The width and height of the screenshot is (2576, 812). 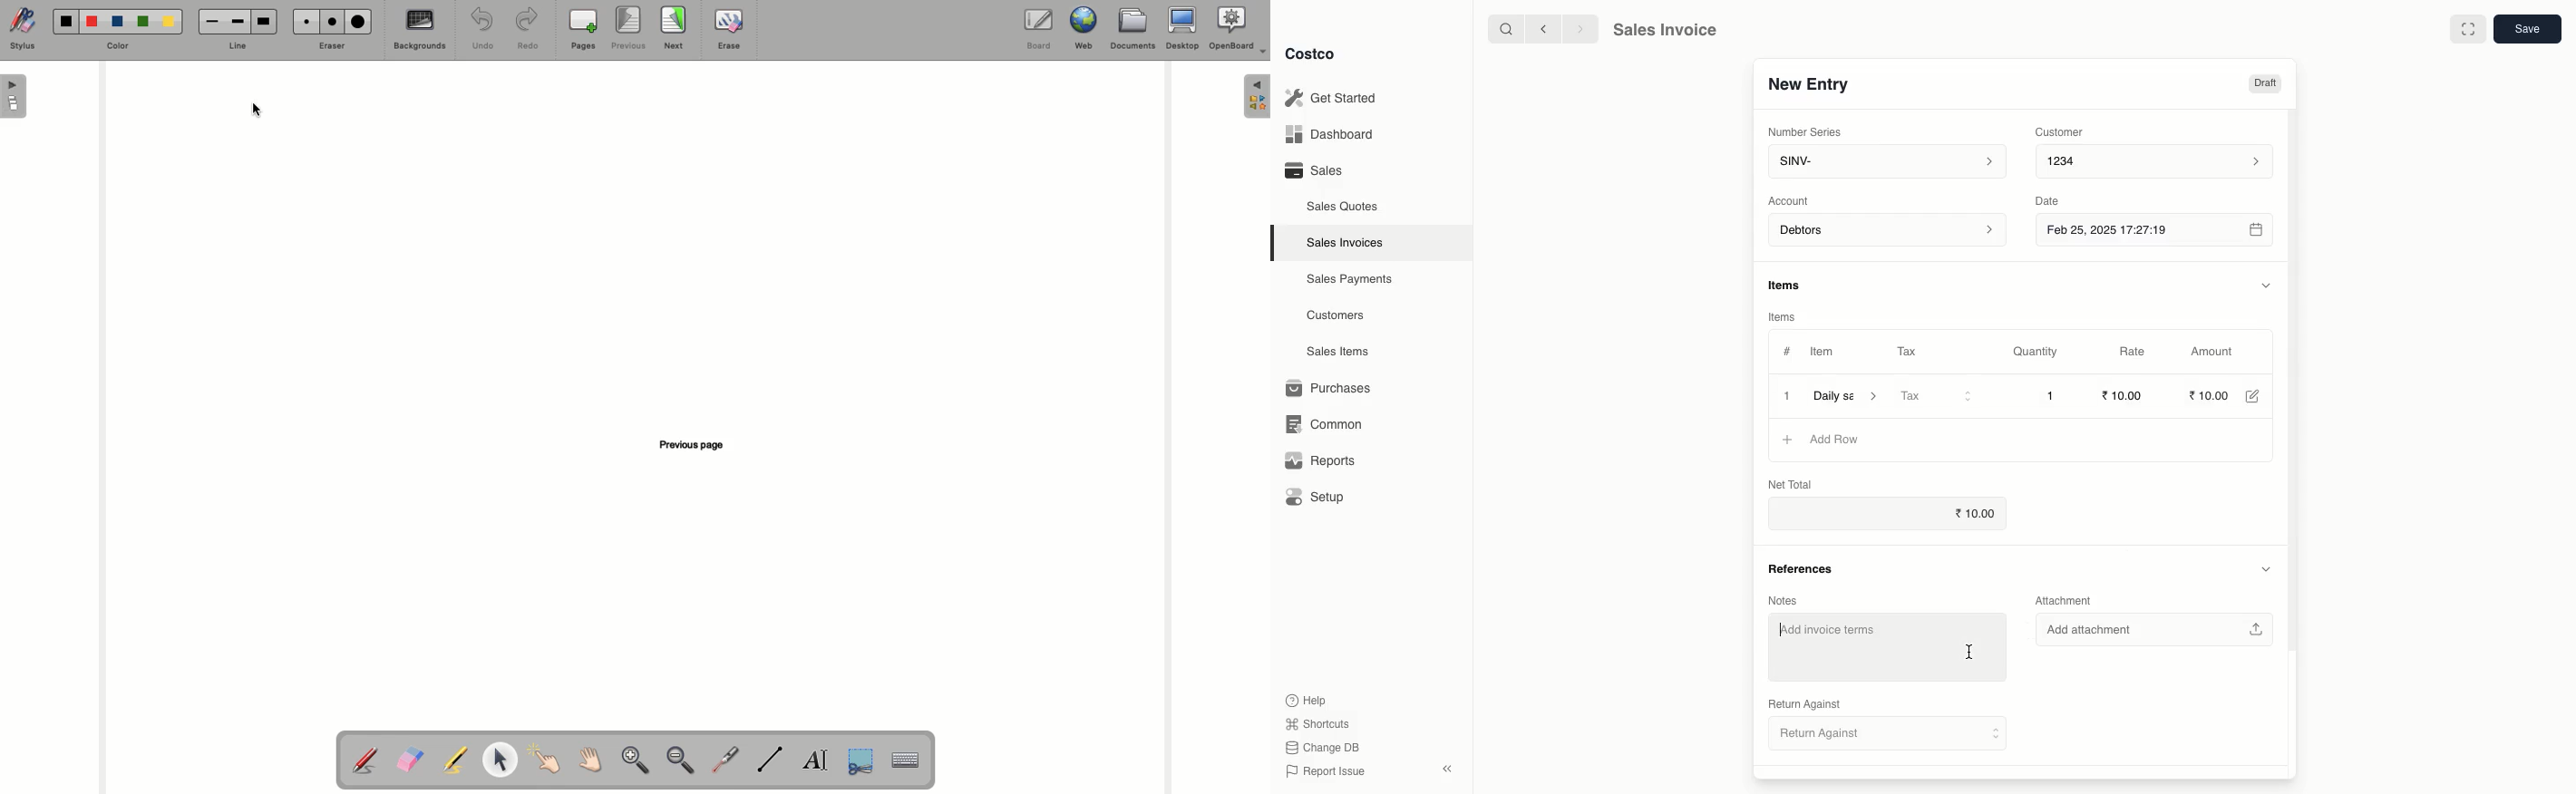 What do you see at coordinates (1340, 208) in the screenshot?
I see `Sales Quotes` at bounding box center [1340, 208].